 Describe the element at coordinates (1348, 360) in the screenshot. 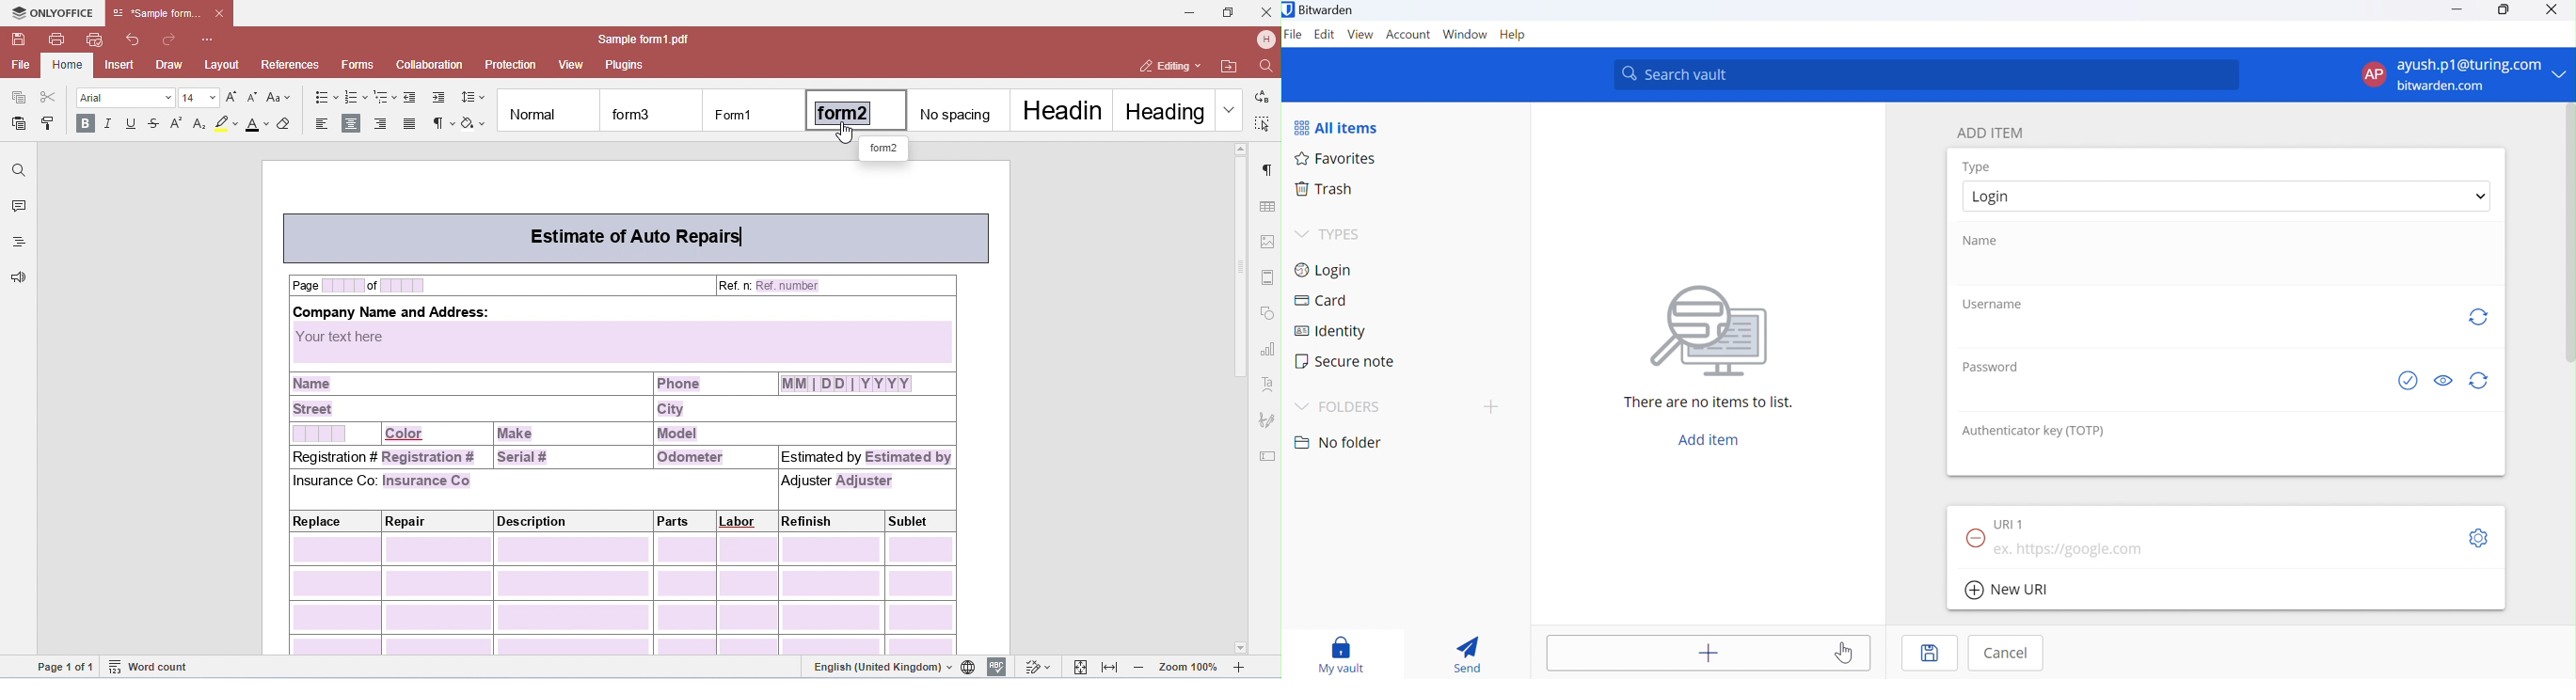

I see `Secure note` at that location.